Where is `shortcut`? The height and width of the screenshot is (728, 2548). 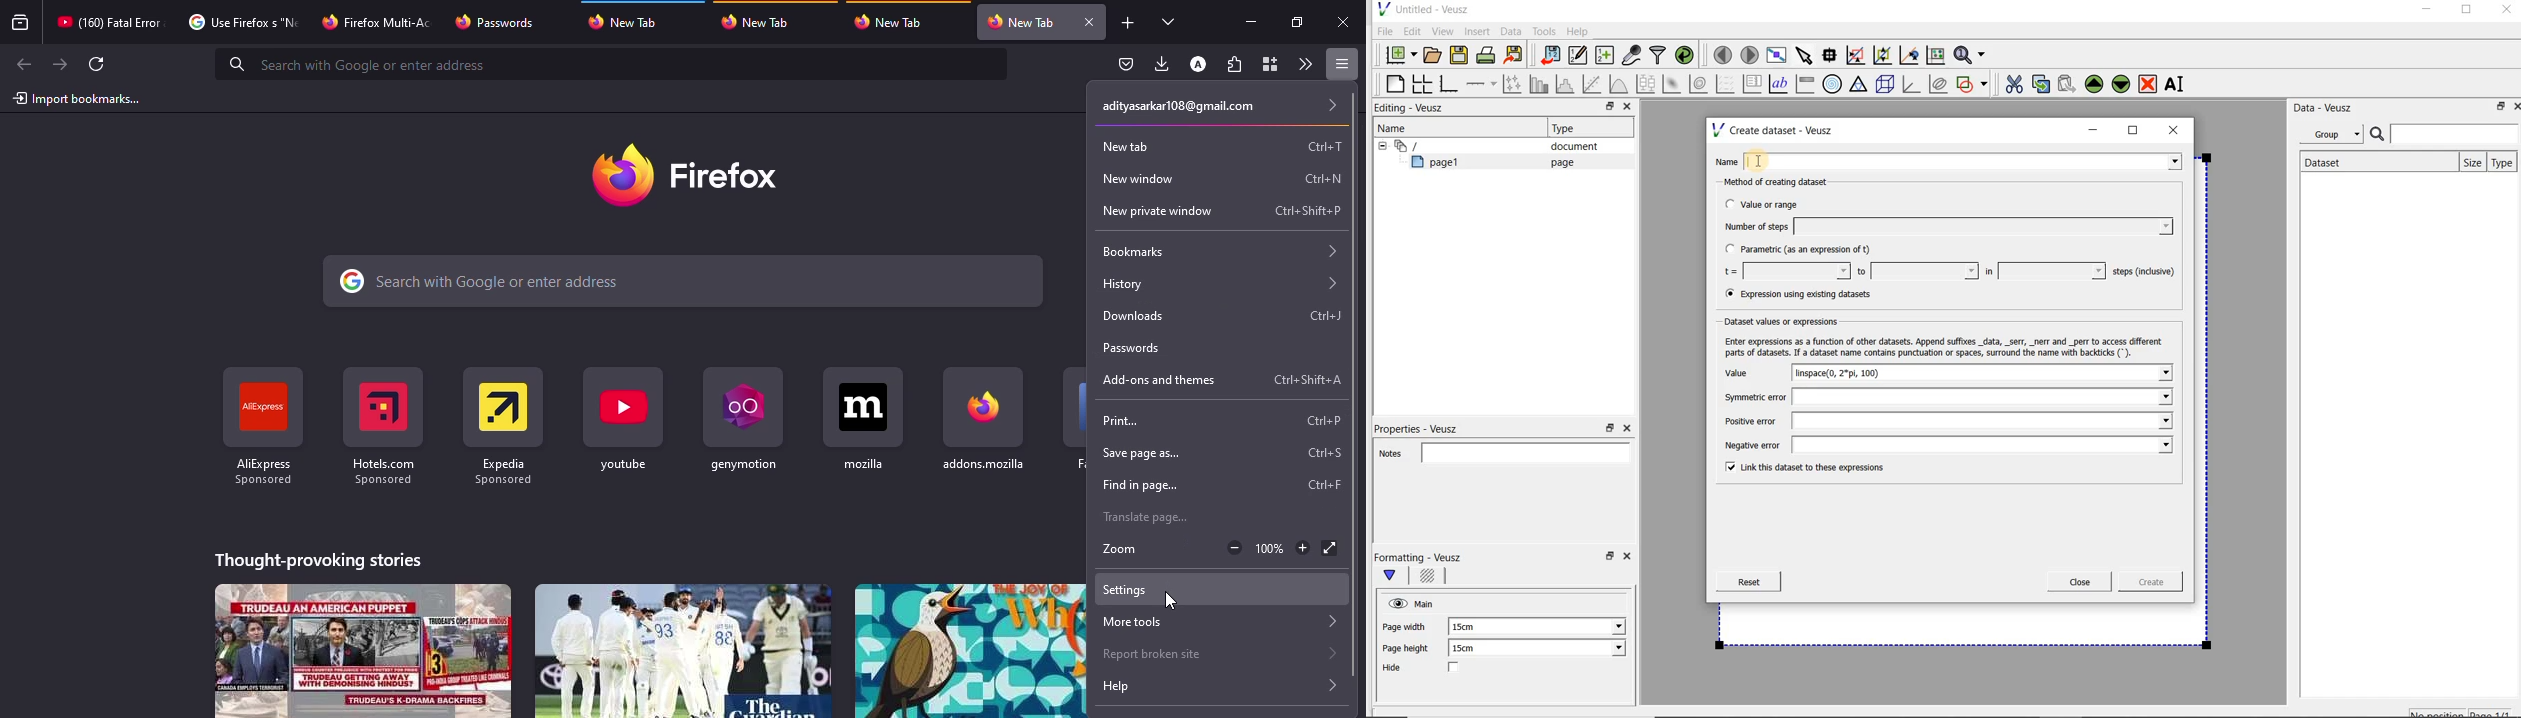
shortcut is located at coordinates (740, 417).